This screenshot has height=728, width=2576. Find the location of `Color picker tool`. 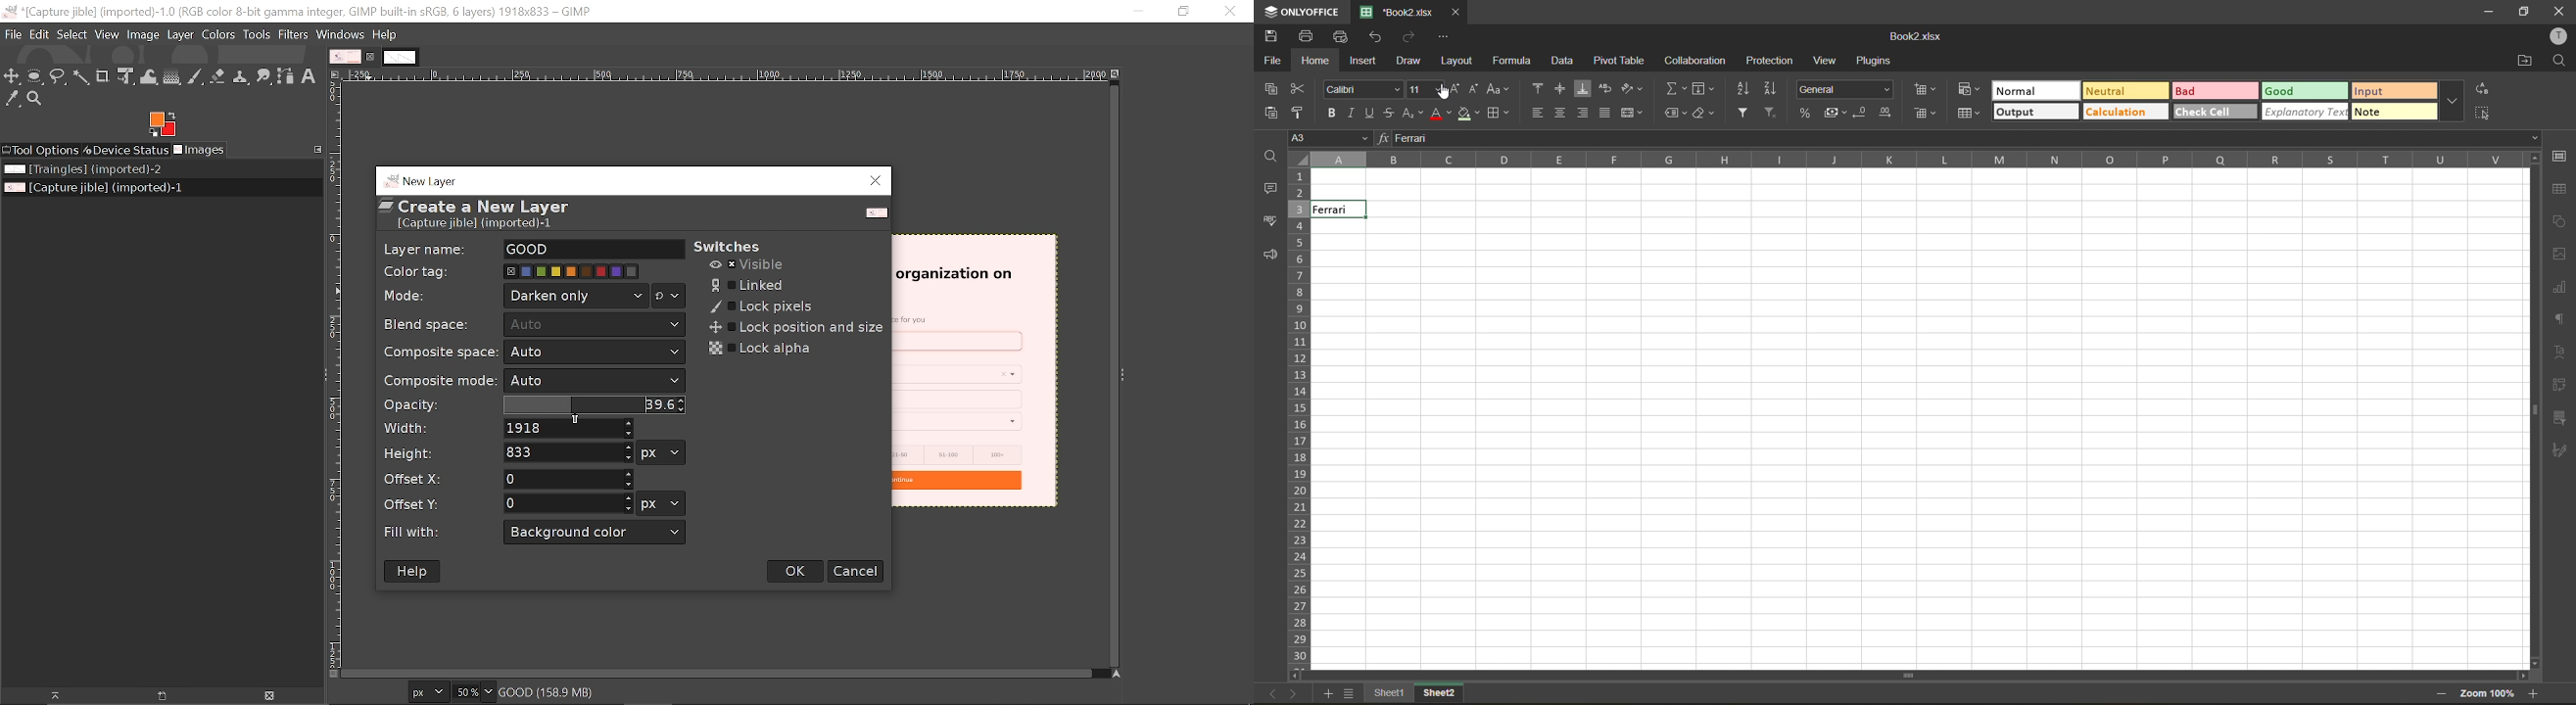

Color picker tool is located at coordinates (11, 99).